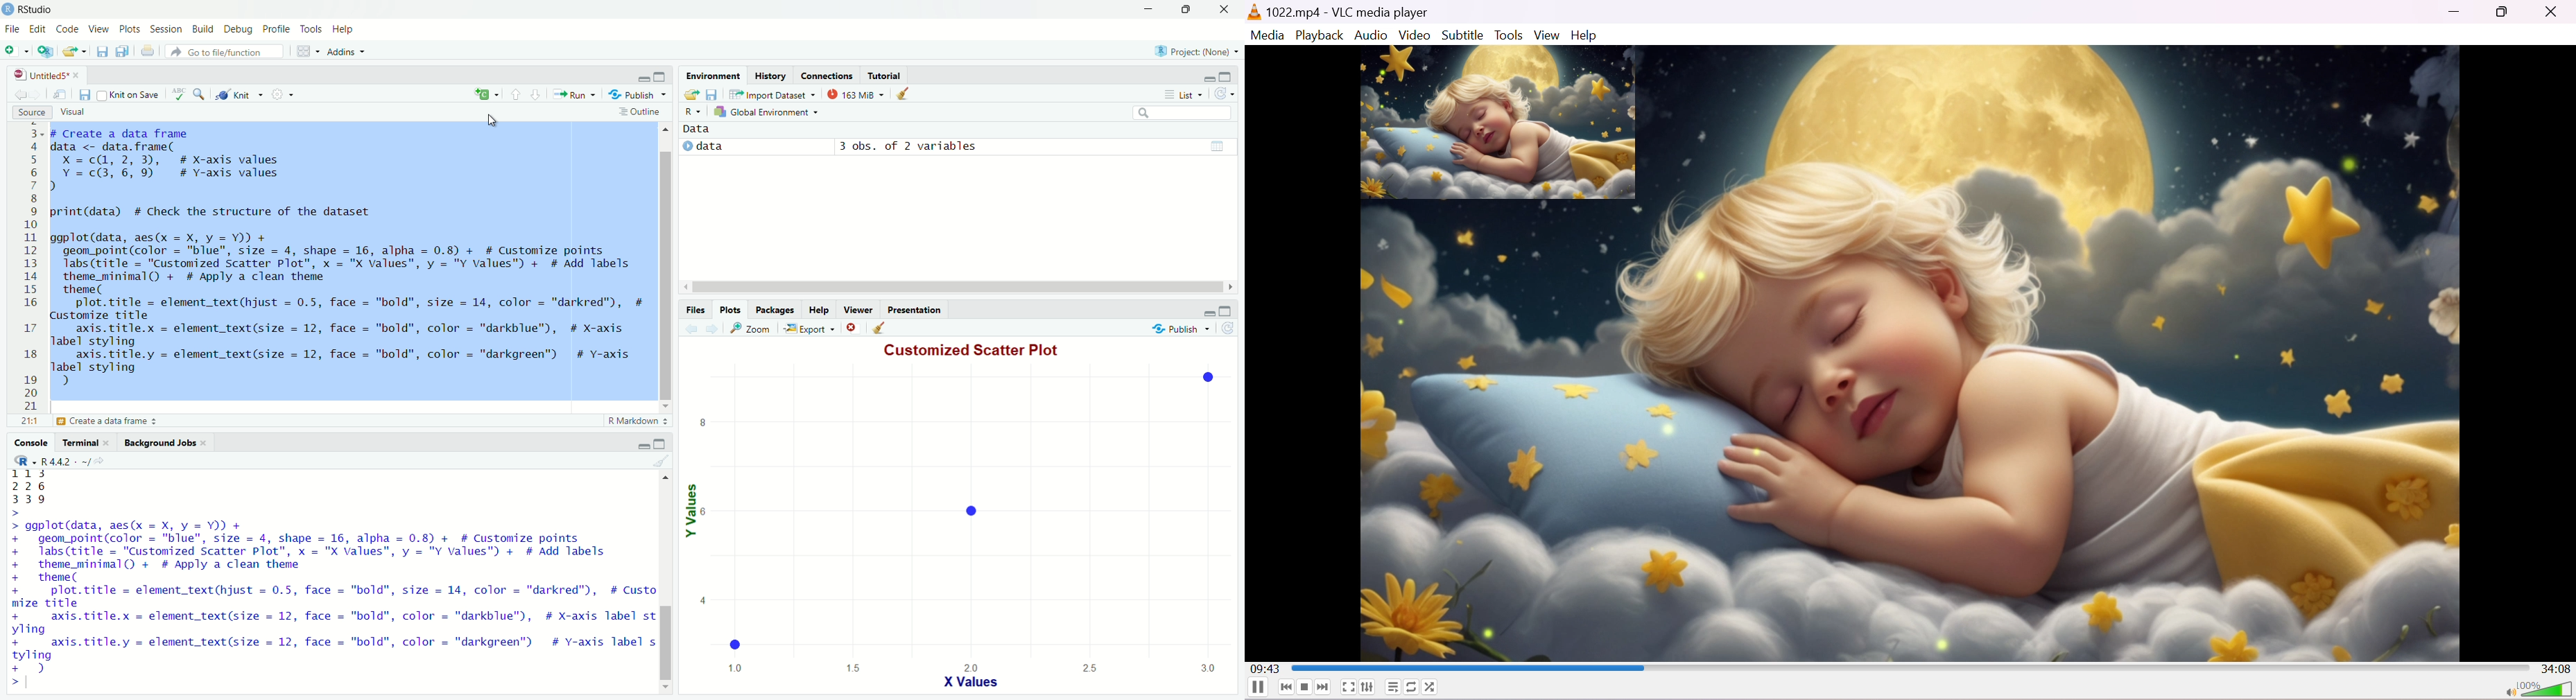  What do you see at coordinates (665, 266) in the screenshot?
I see `Scrollbar ` at bounding box center [665, 266].